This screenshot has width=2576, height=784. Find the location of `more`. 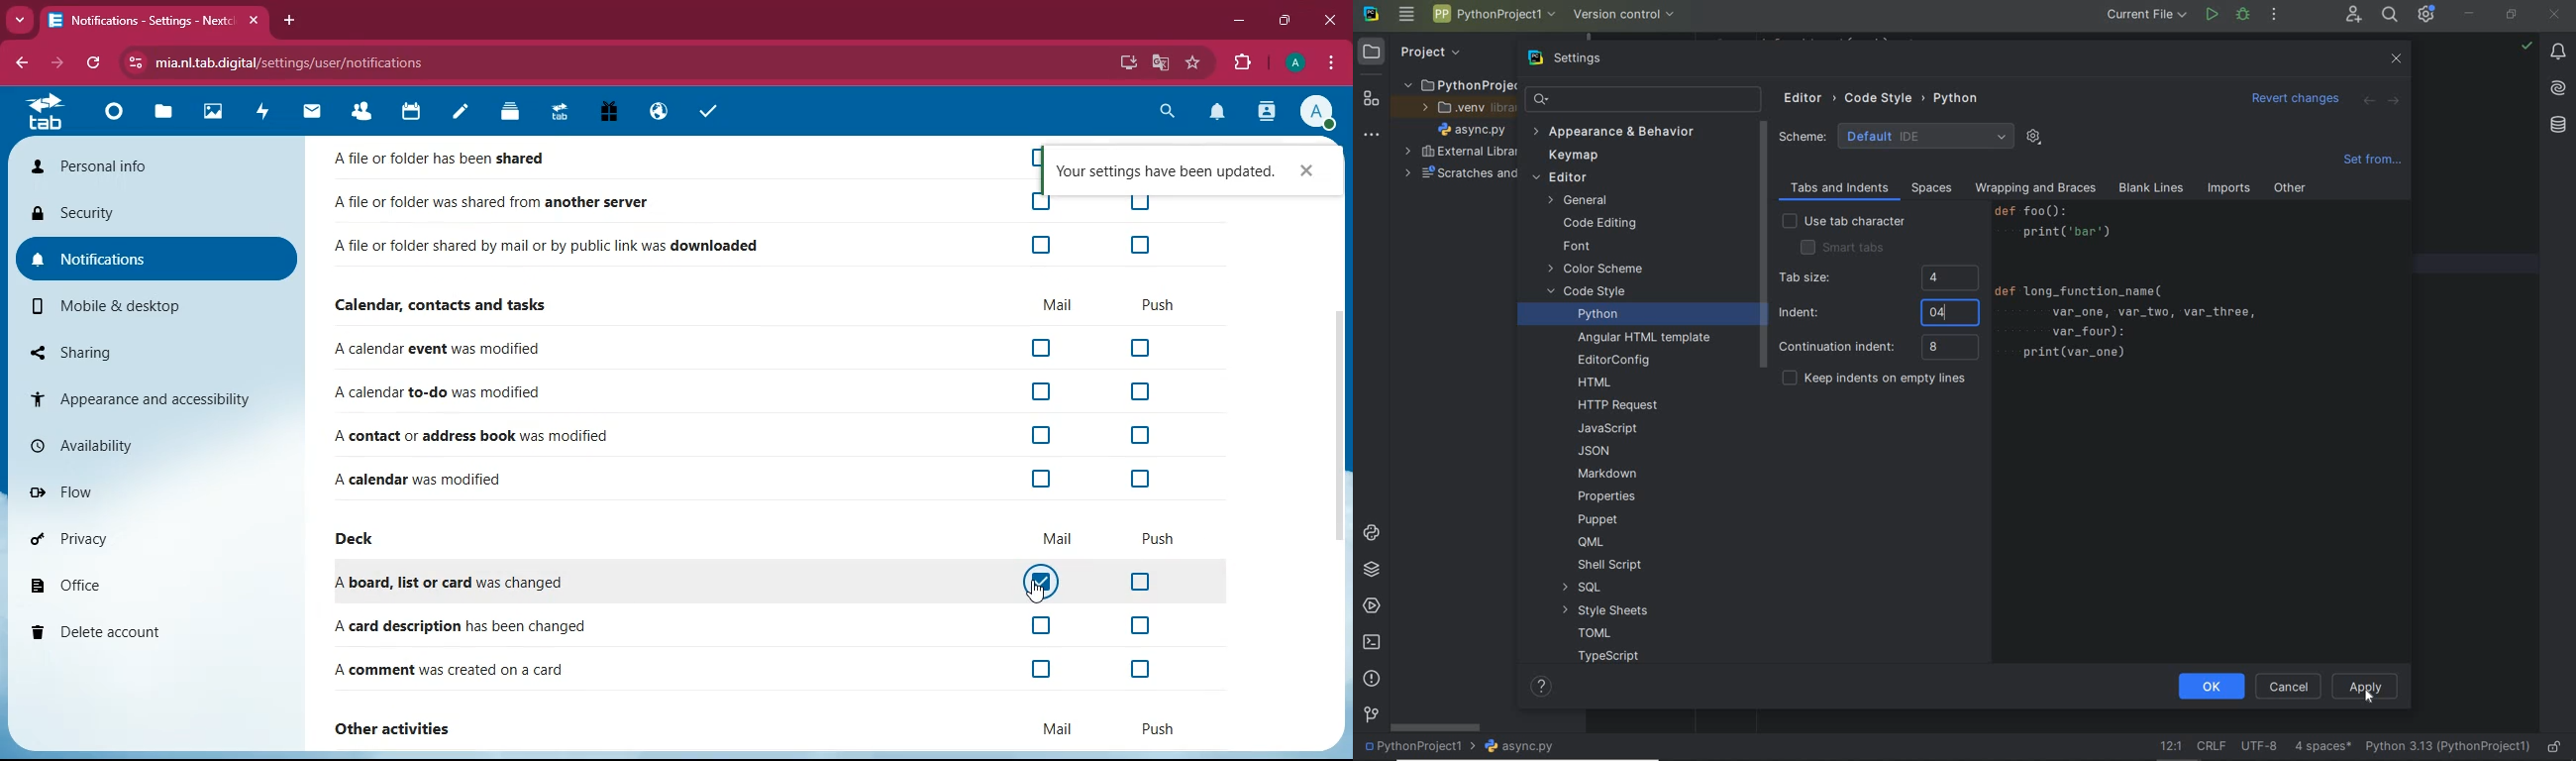

more is located at coordinates (20, 20).